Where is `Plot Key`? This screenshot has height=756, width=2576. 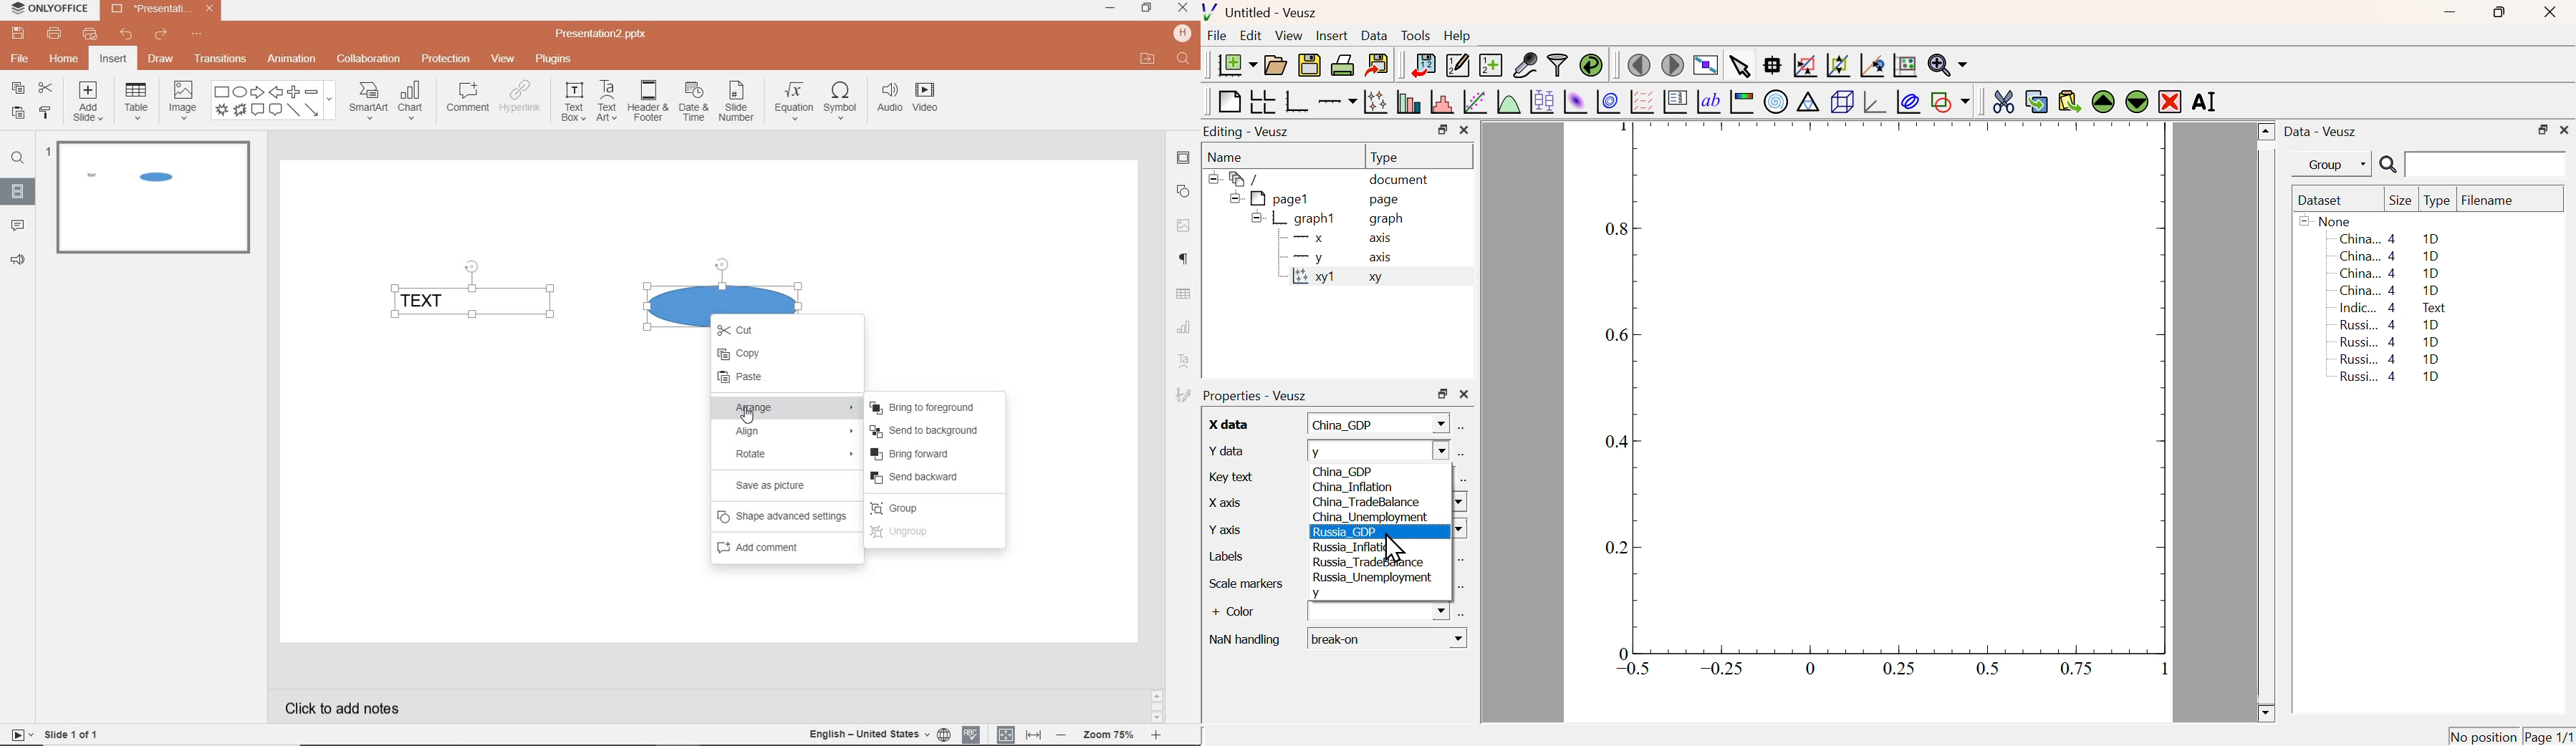 Plot Key is located at coordinates (1674, 101).